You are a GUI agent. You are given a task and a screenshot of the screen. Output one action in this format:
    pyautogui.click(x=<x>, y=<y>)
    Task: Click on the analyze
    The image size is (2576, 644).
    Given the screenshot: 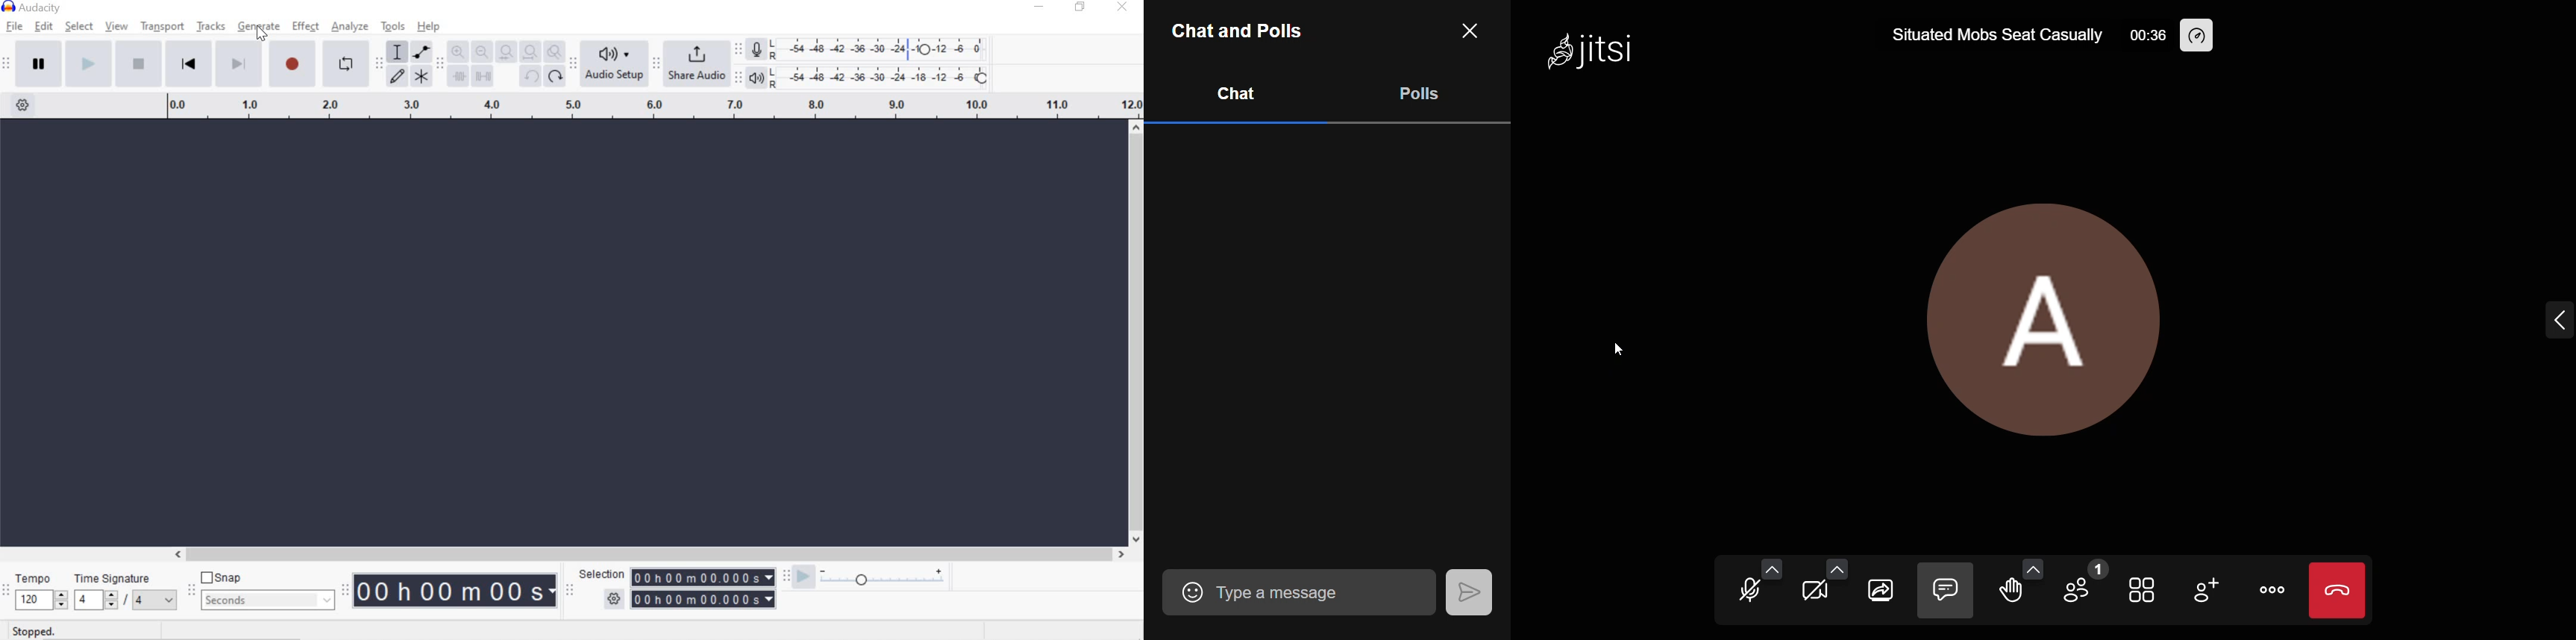 What is the action you would take?
    pyautogui.click(x=350, y=27)
    